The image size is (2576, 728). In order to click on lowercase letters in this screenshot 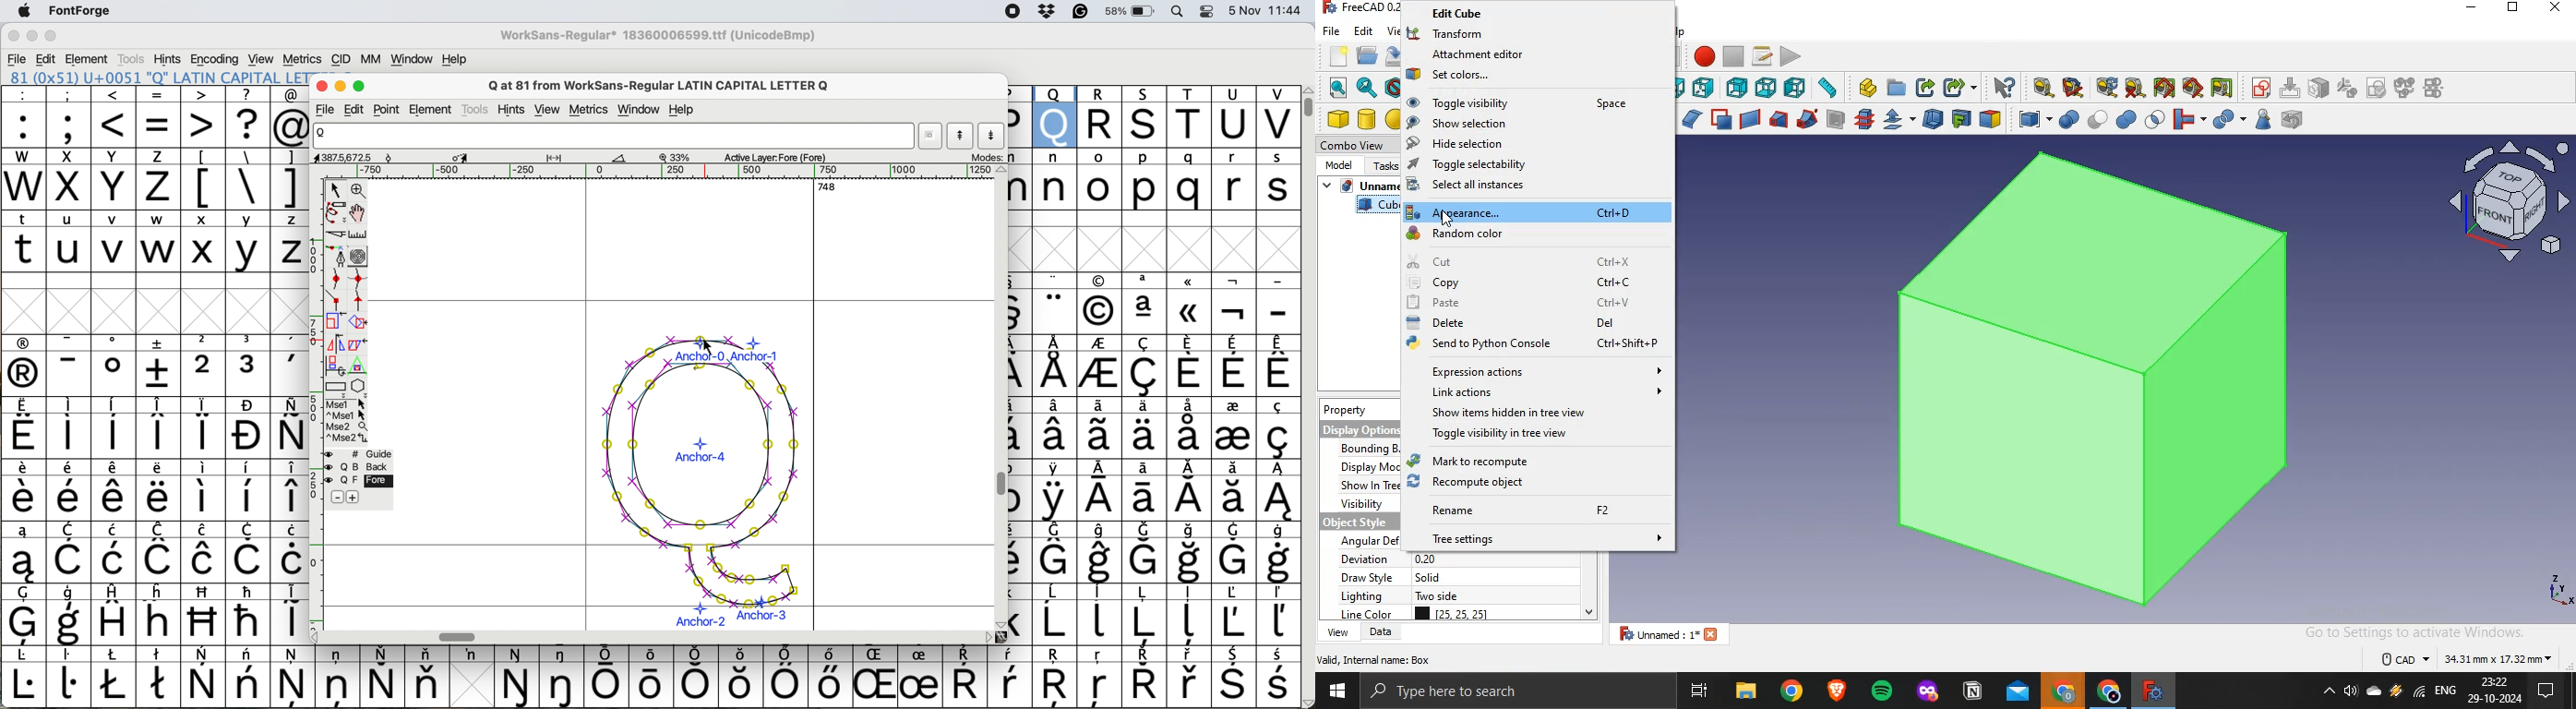, I will do `click(1153, 176)`.